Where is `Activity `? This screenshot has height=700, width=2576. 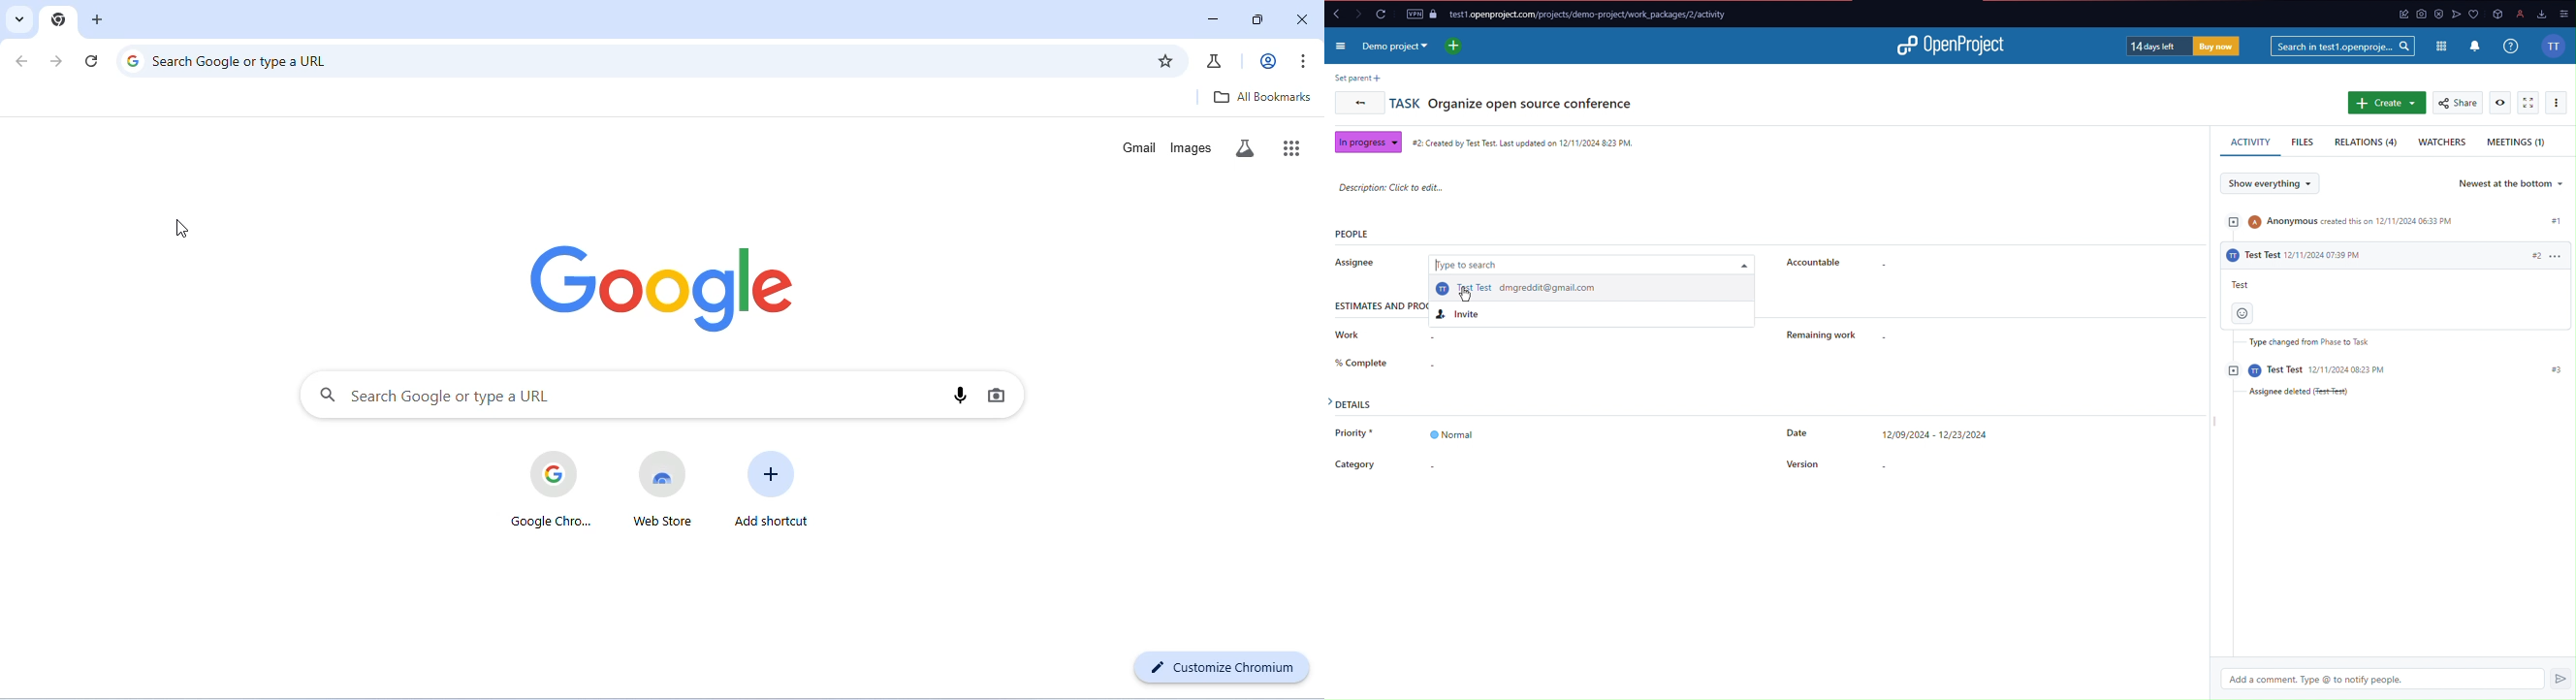
Activity  is located at coordinates (2248, 142).